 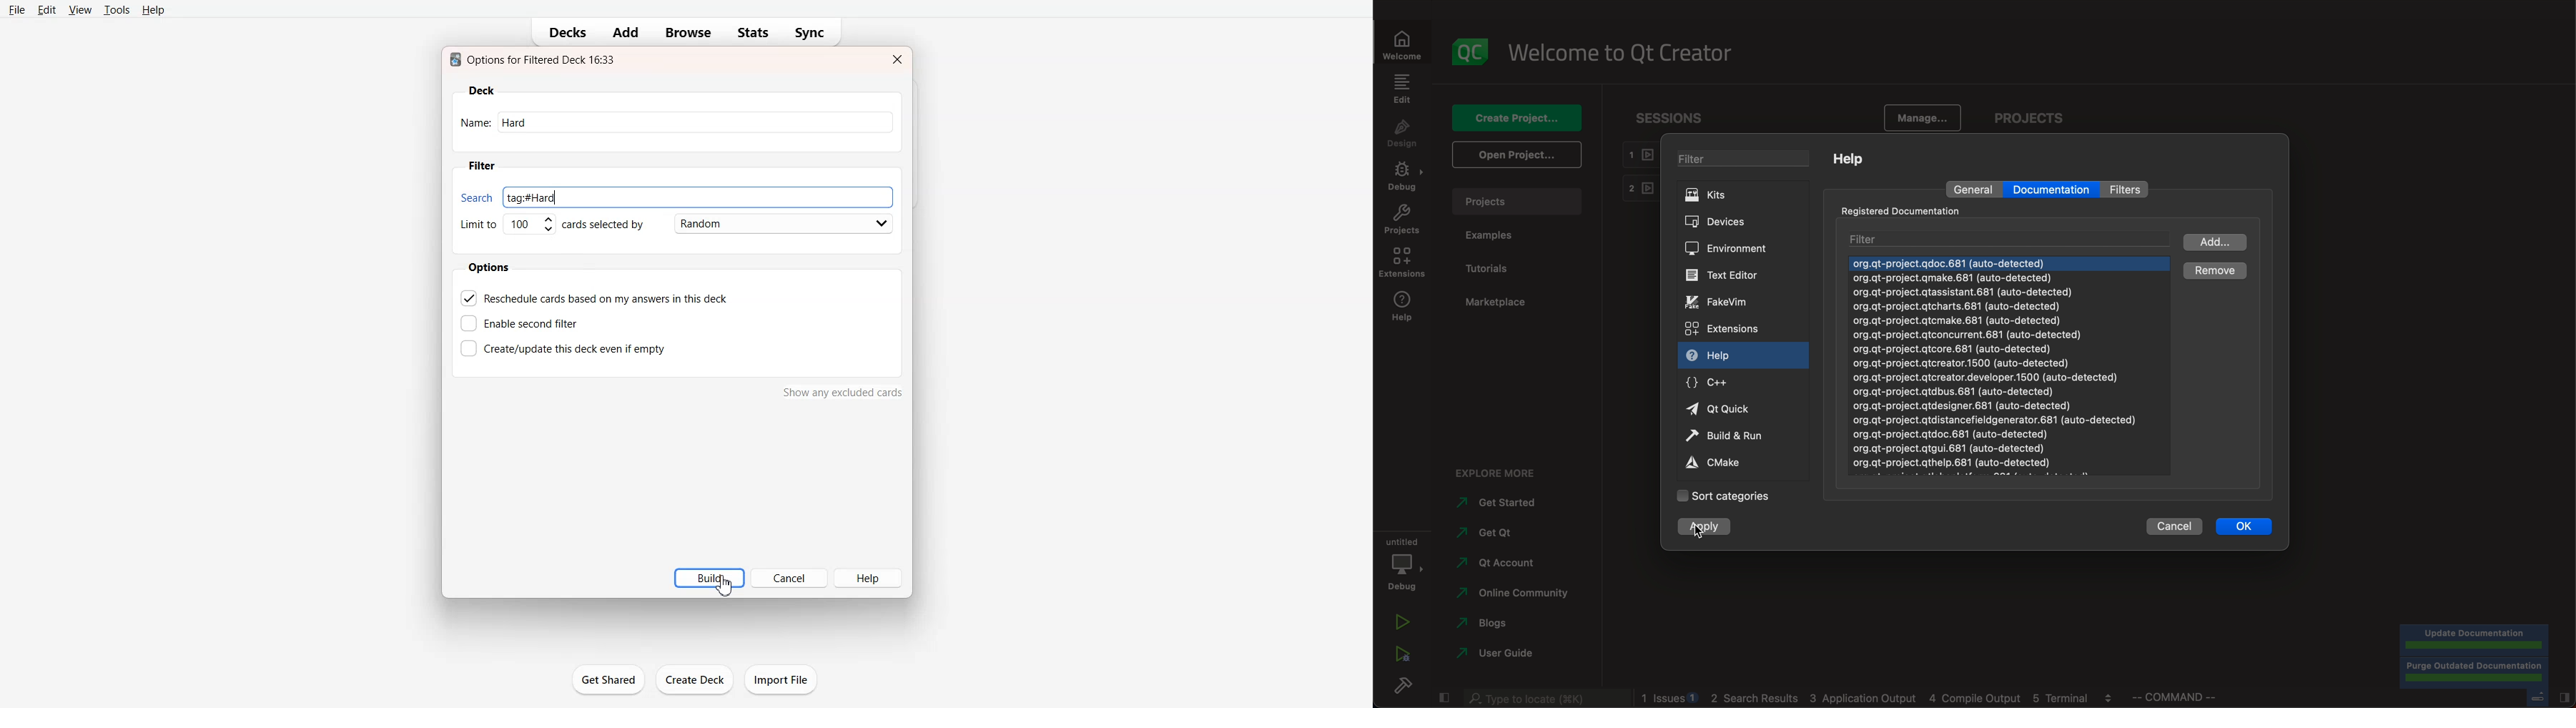 What do you see at coordinates (1728, 301) in the screenshot?
I see `vim` at bounding box center [1728, 301].